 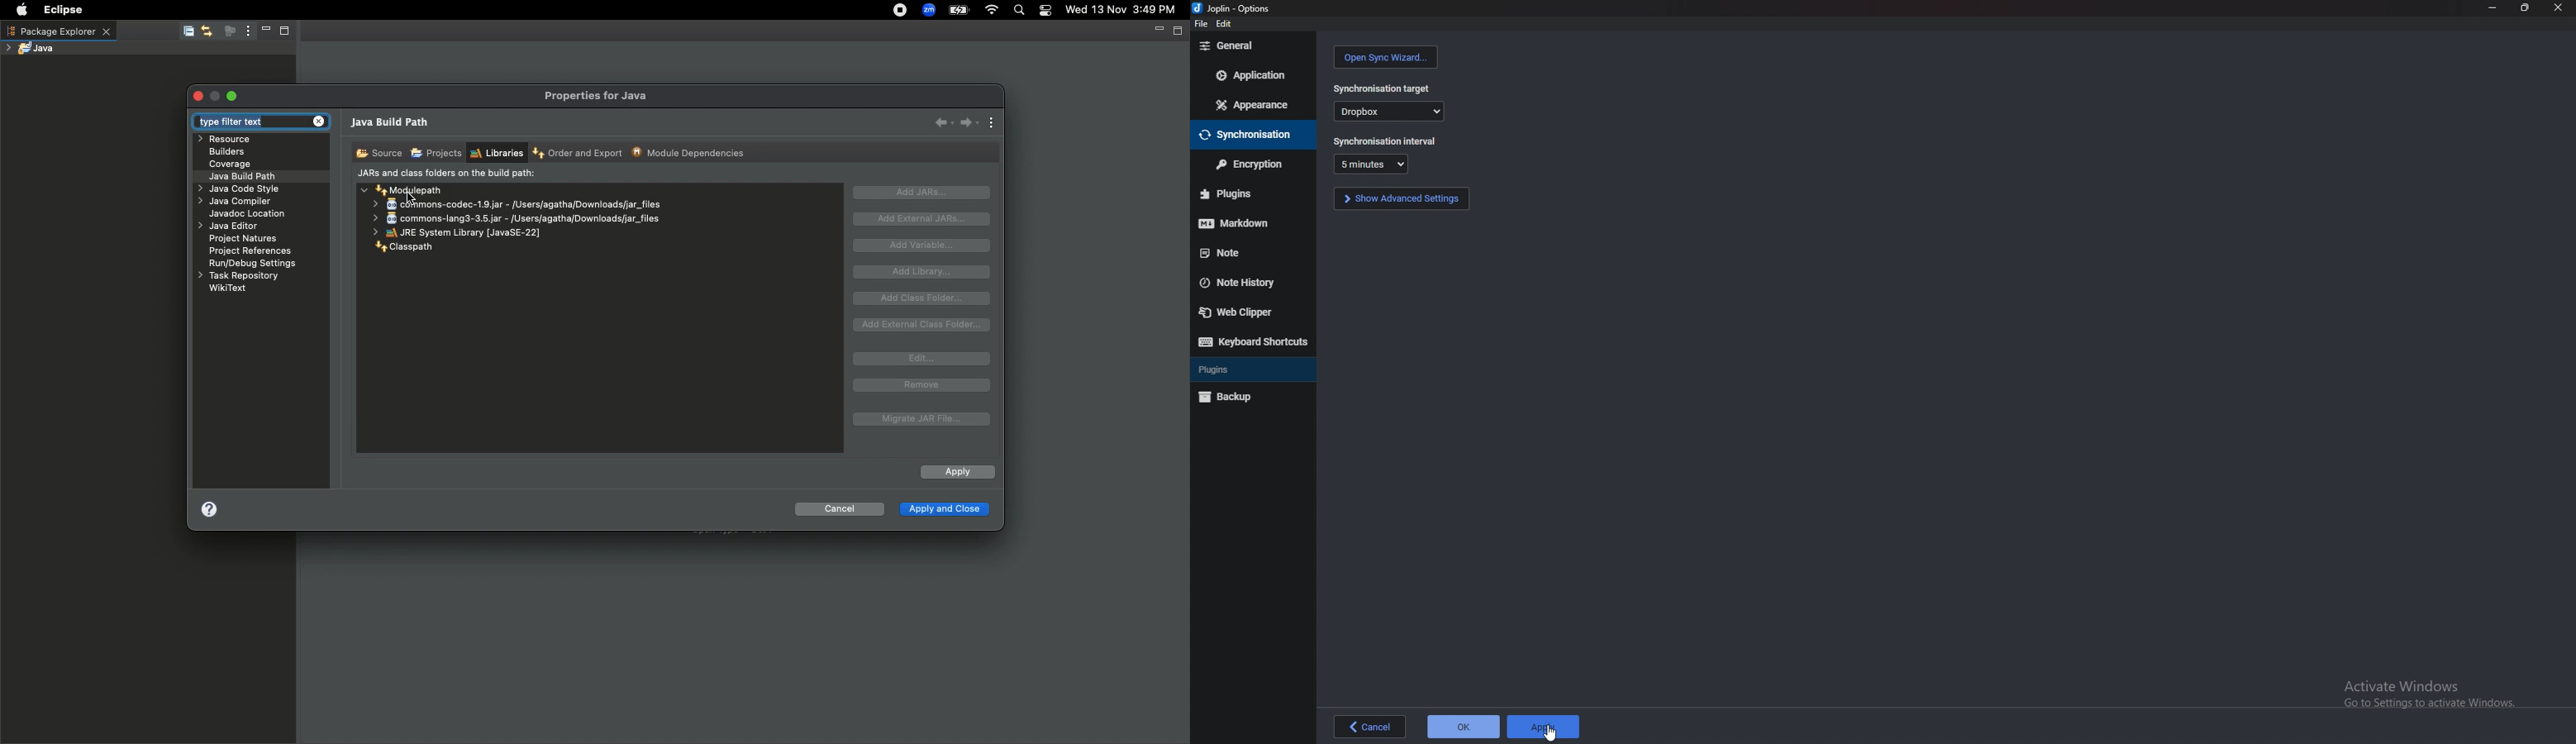 I want to click on duration, so click(x=1369, y=165).